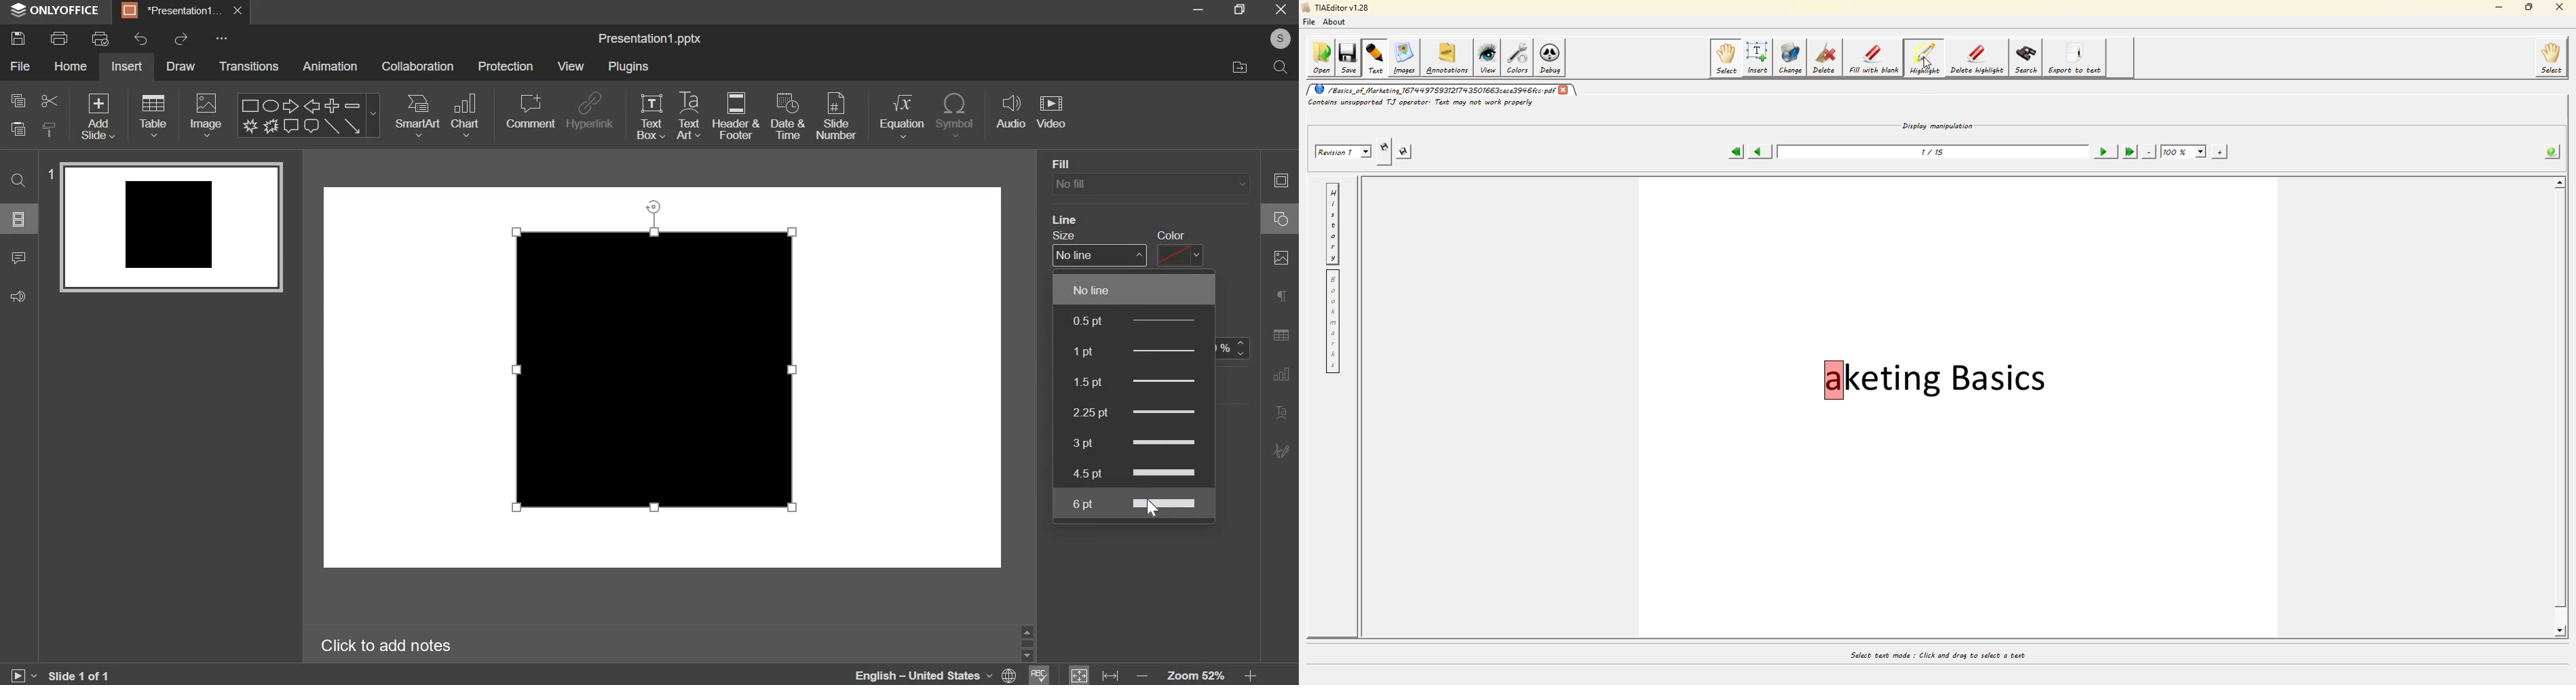 The image size is (2576, 700). What do you see at coordinates (127, 67) in the screenshot?
I see `insert` at bounding box center [127, 67].